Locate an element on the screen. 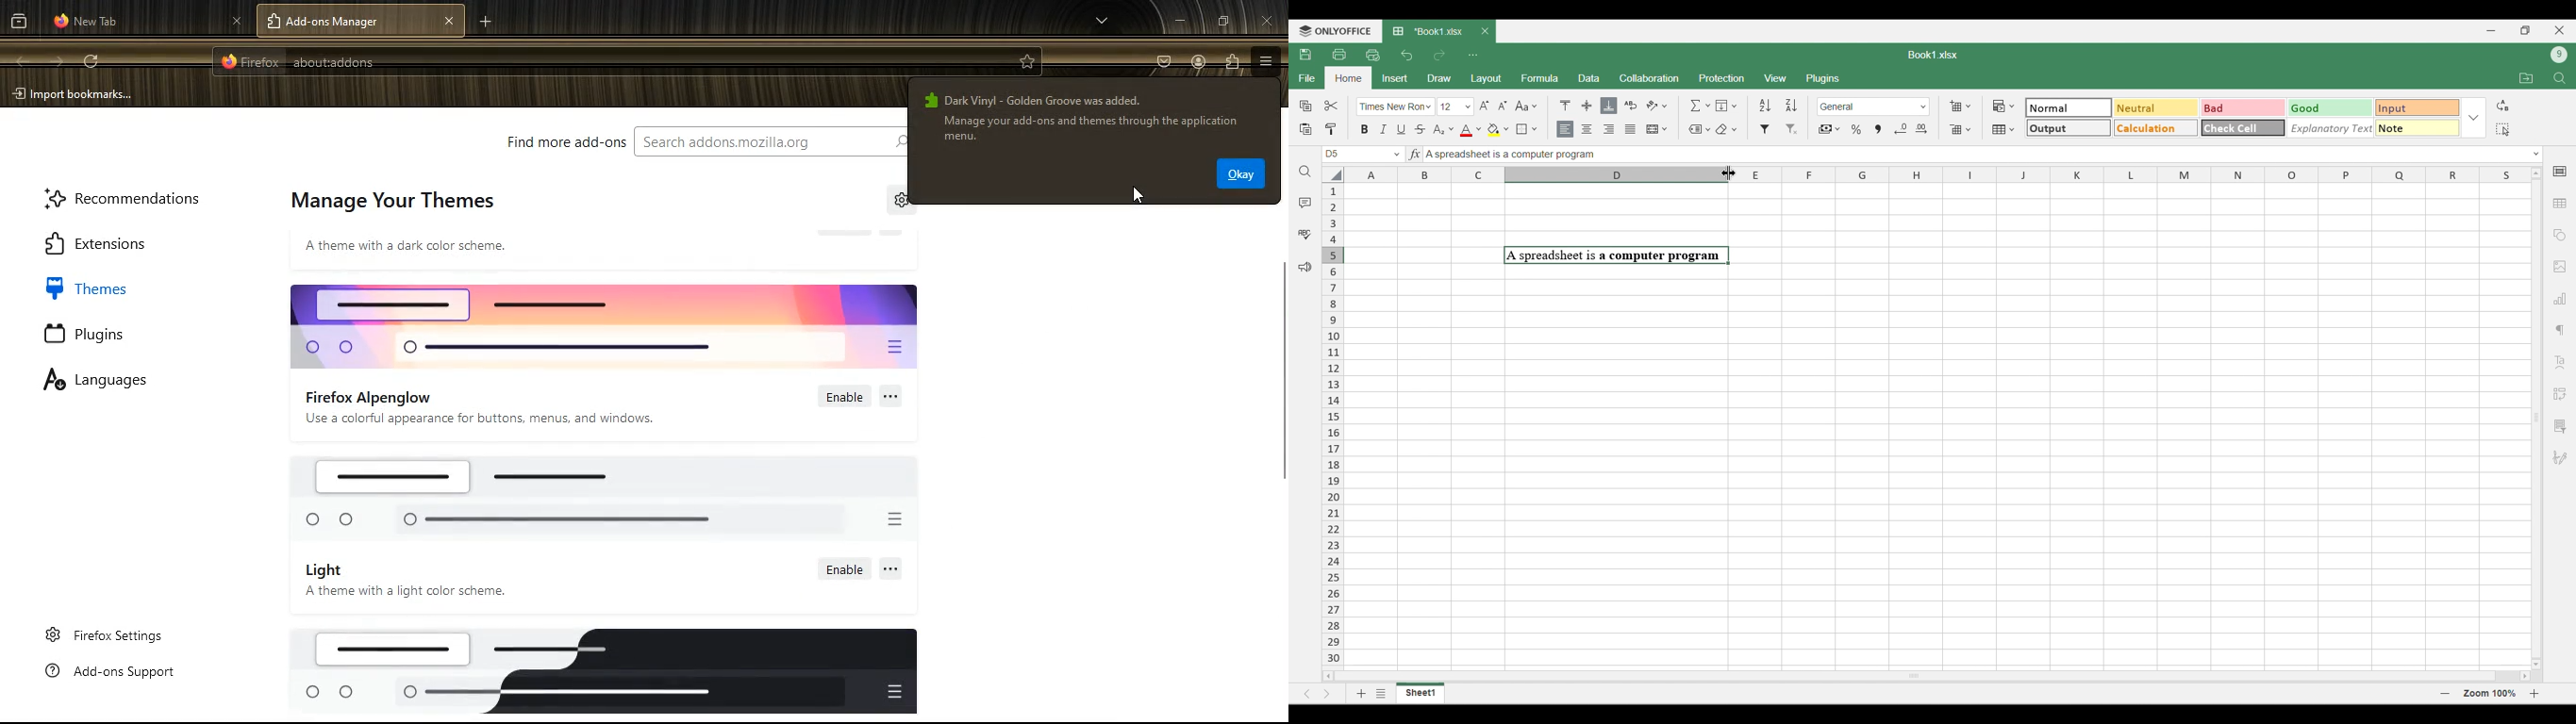  minimize is located at coordinates (1175, 19).